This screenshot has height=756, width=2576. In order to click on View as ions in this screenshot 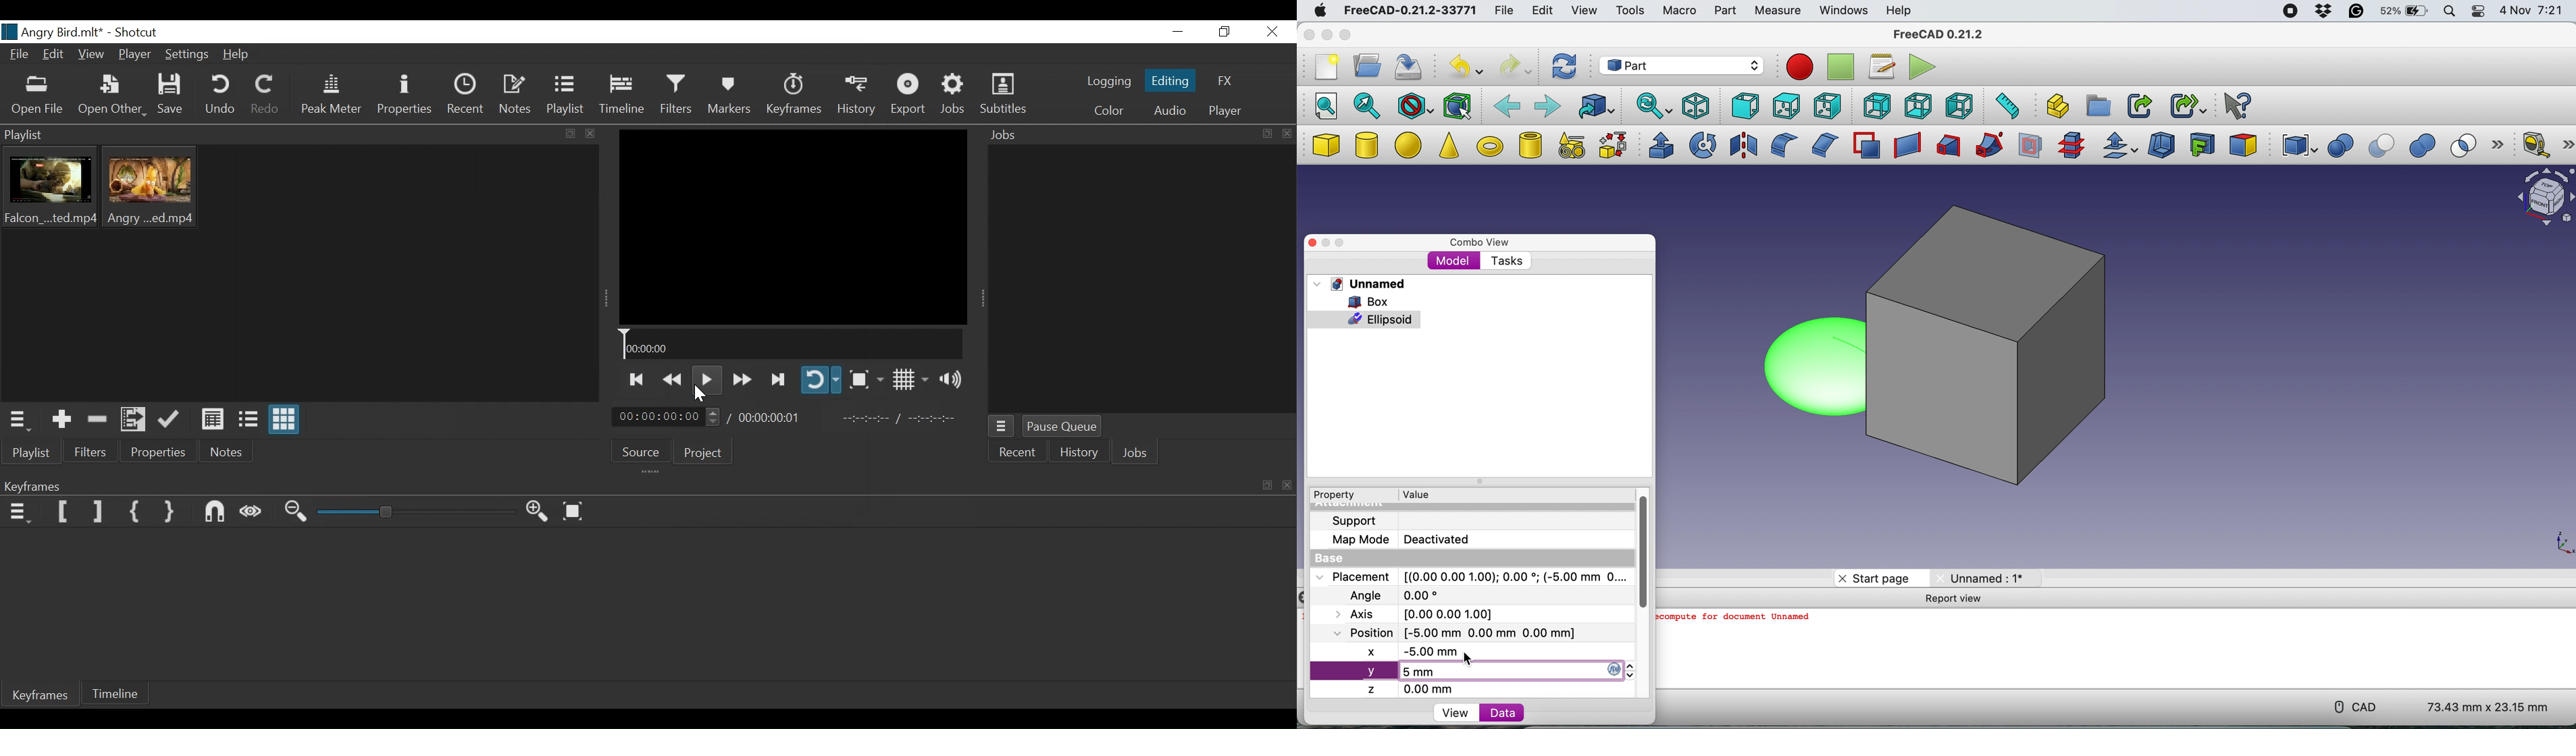, I will do `click(284, 421)`.